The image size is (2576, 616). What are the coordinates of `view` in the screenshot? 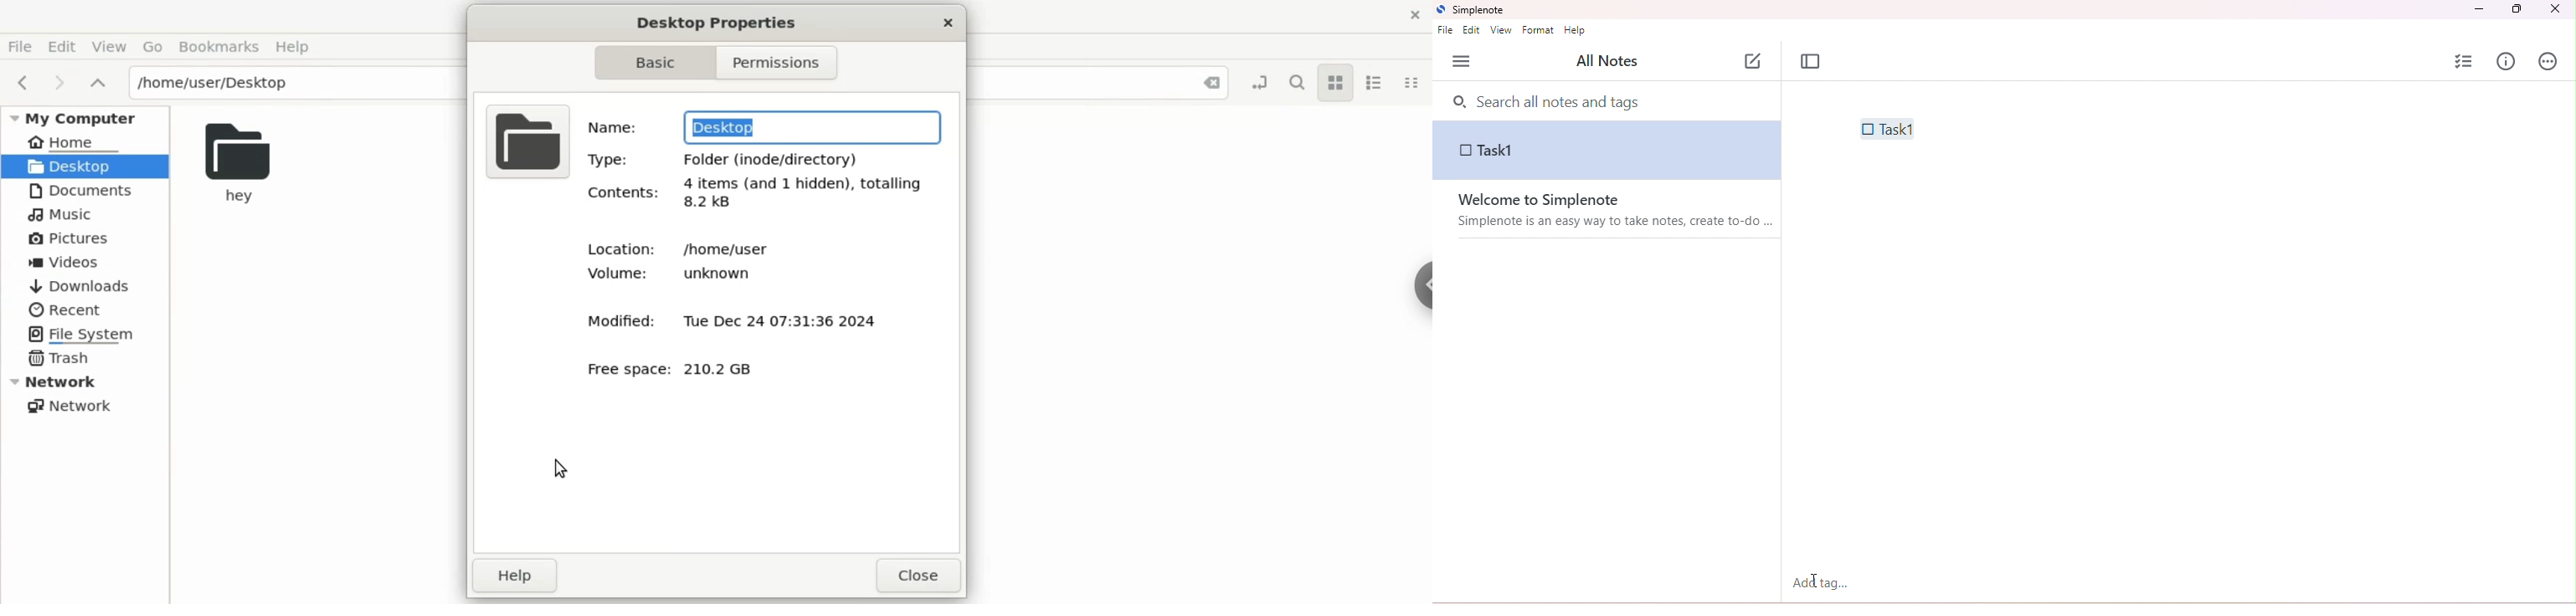 It's located at (1500, 31).